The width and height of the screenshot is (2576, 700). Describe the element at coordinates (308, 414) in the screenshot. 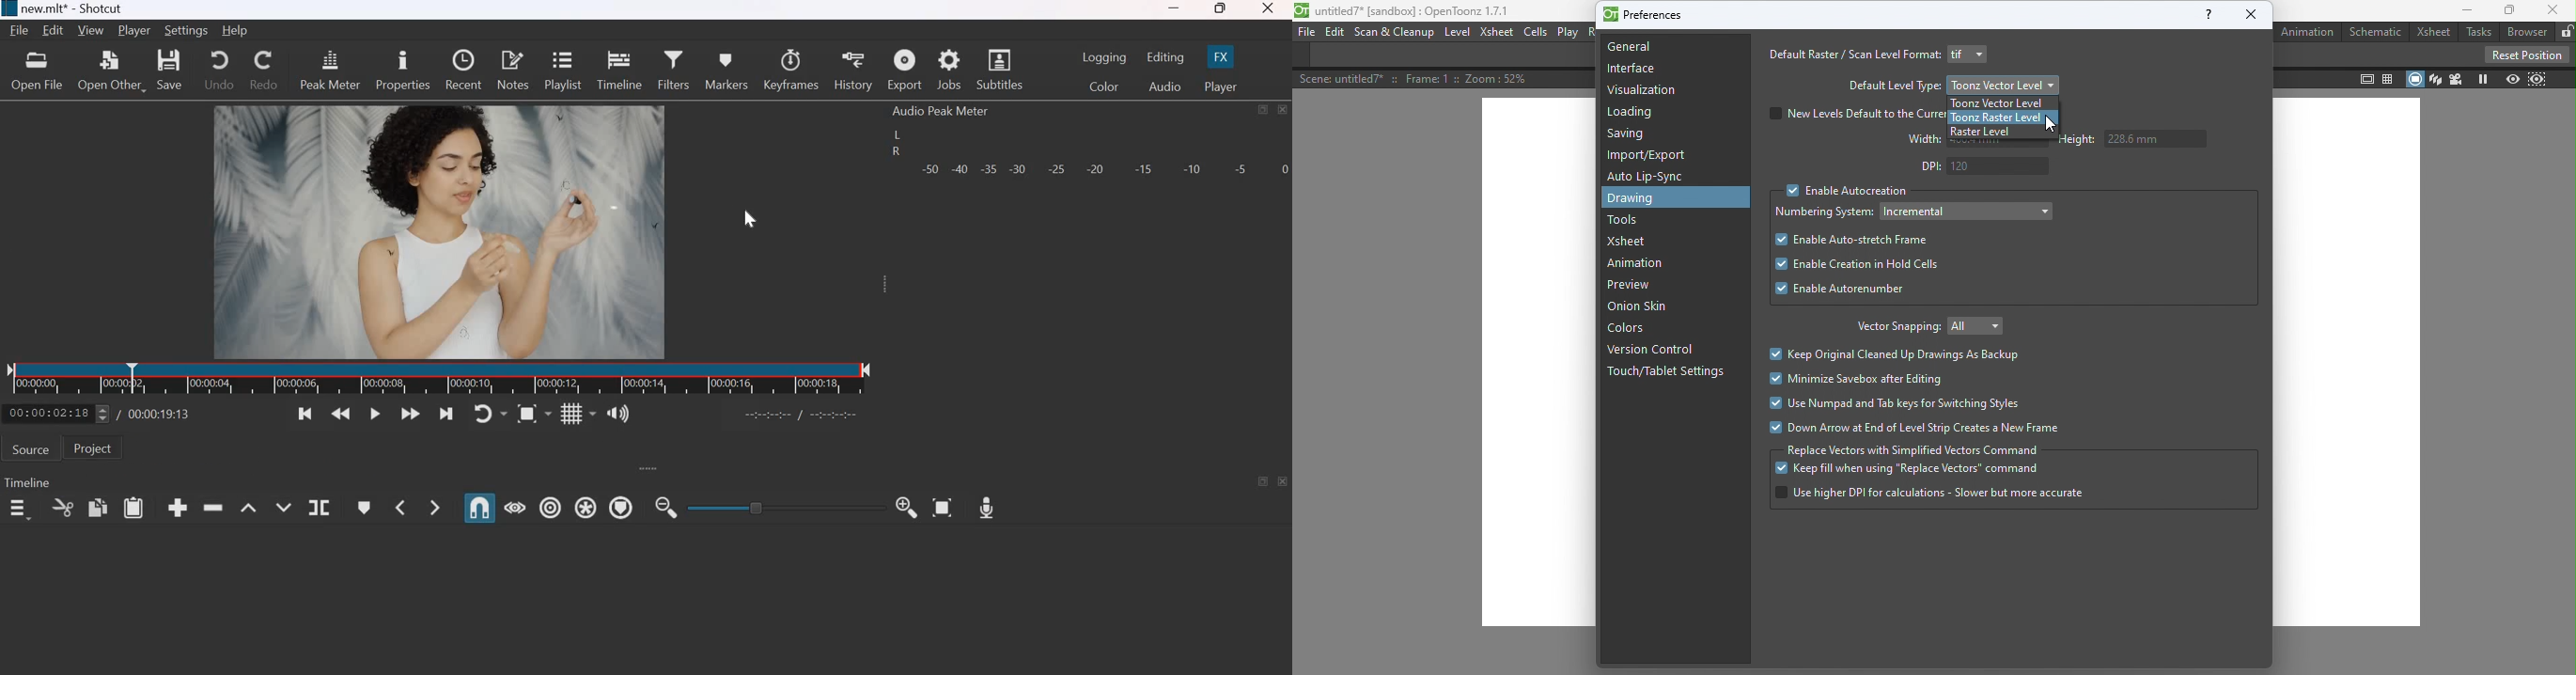

I see `Skip to the previous point` at that location.